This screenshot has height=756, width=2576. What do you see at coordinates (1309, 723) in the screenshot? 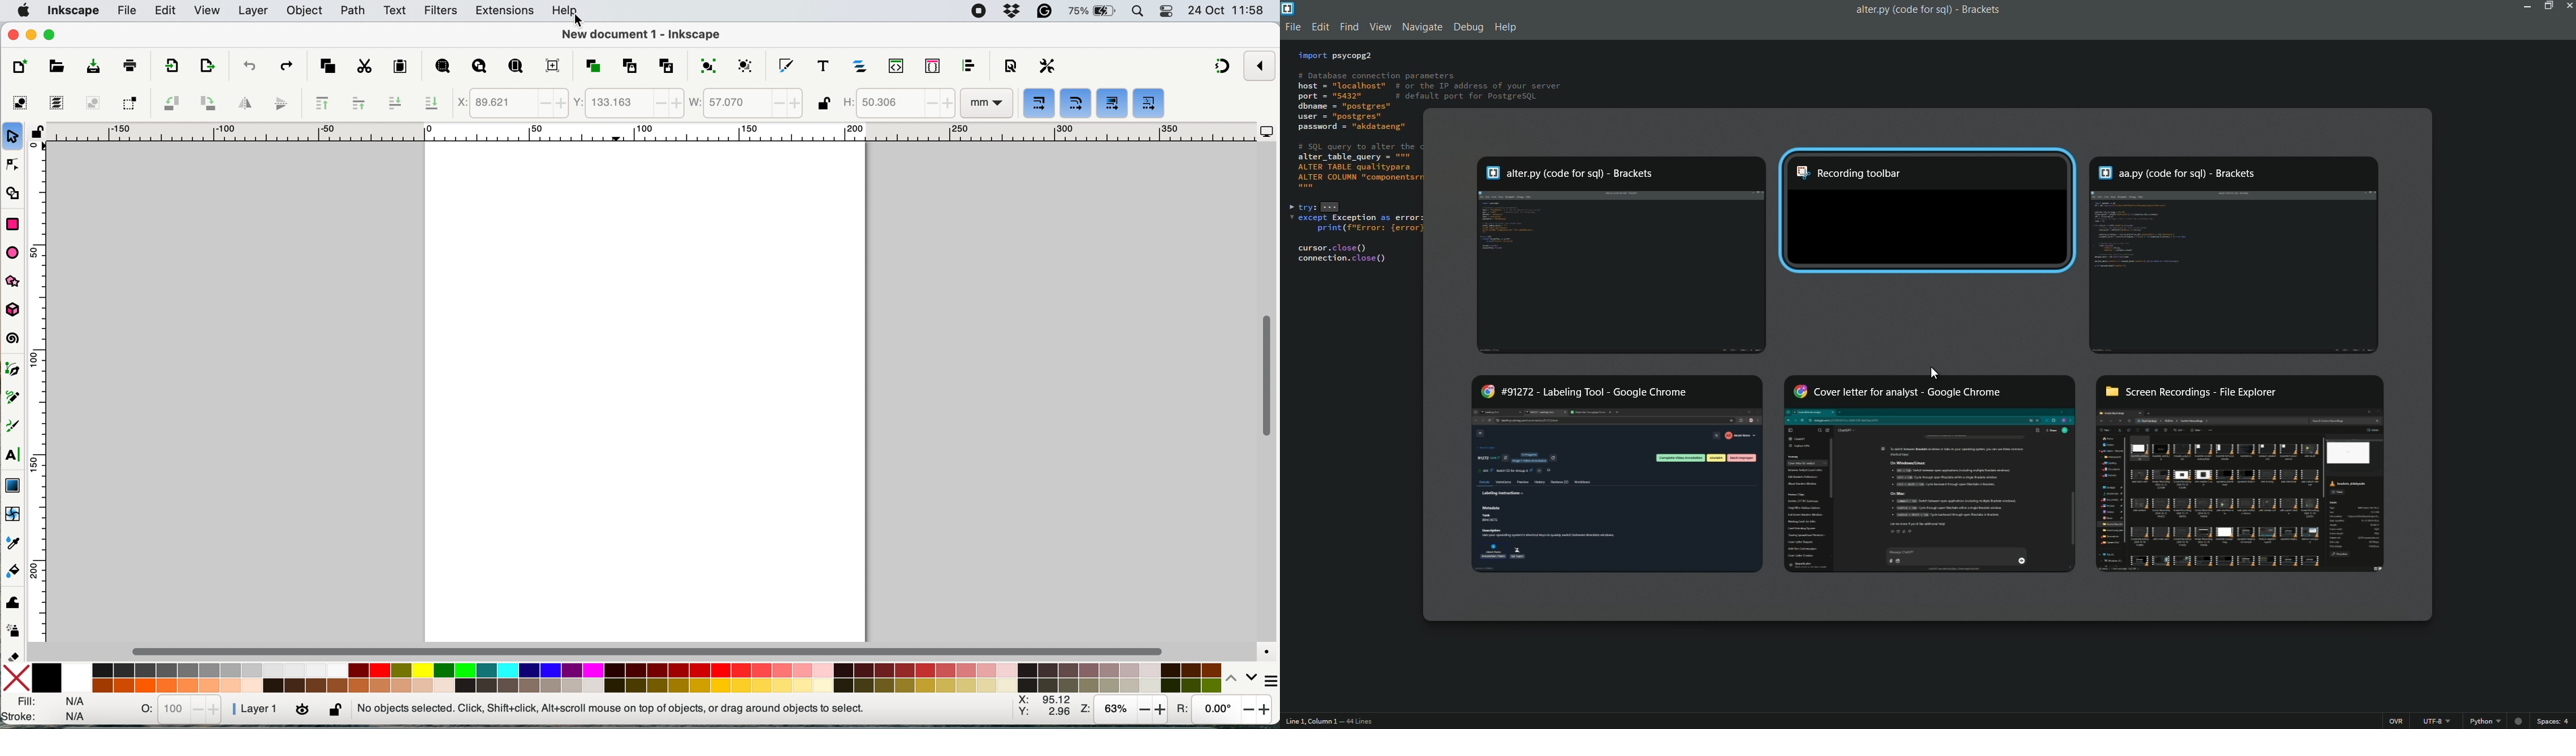
I see `line 1, column 3` at bounding box center [1309, 723].